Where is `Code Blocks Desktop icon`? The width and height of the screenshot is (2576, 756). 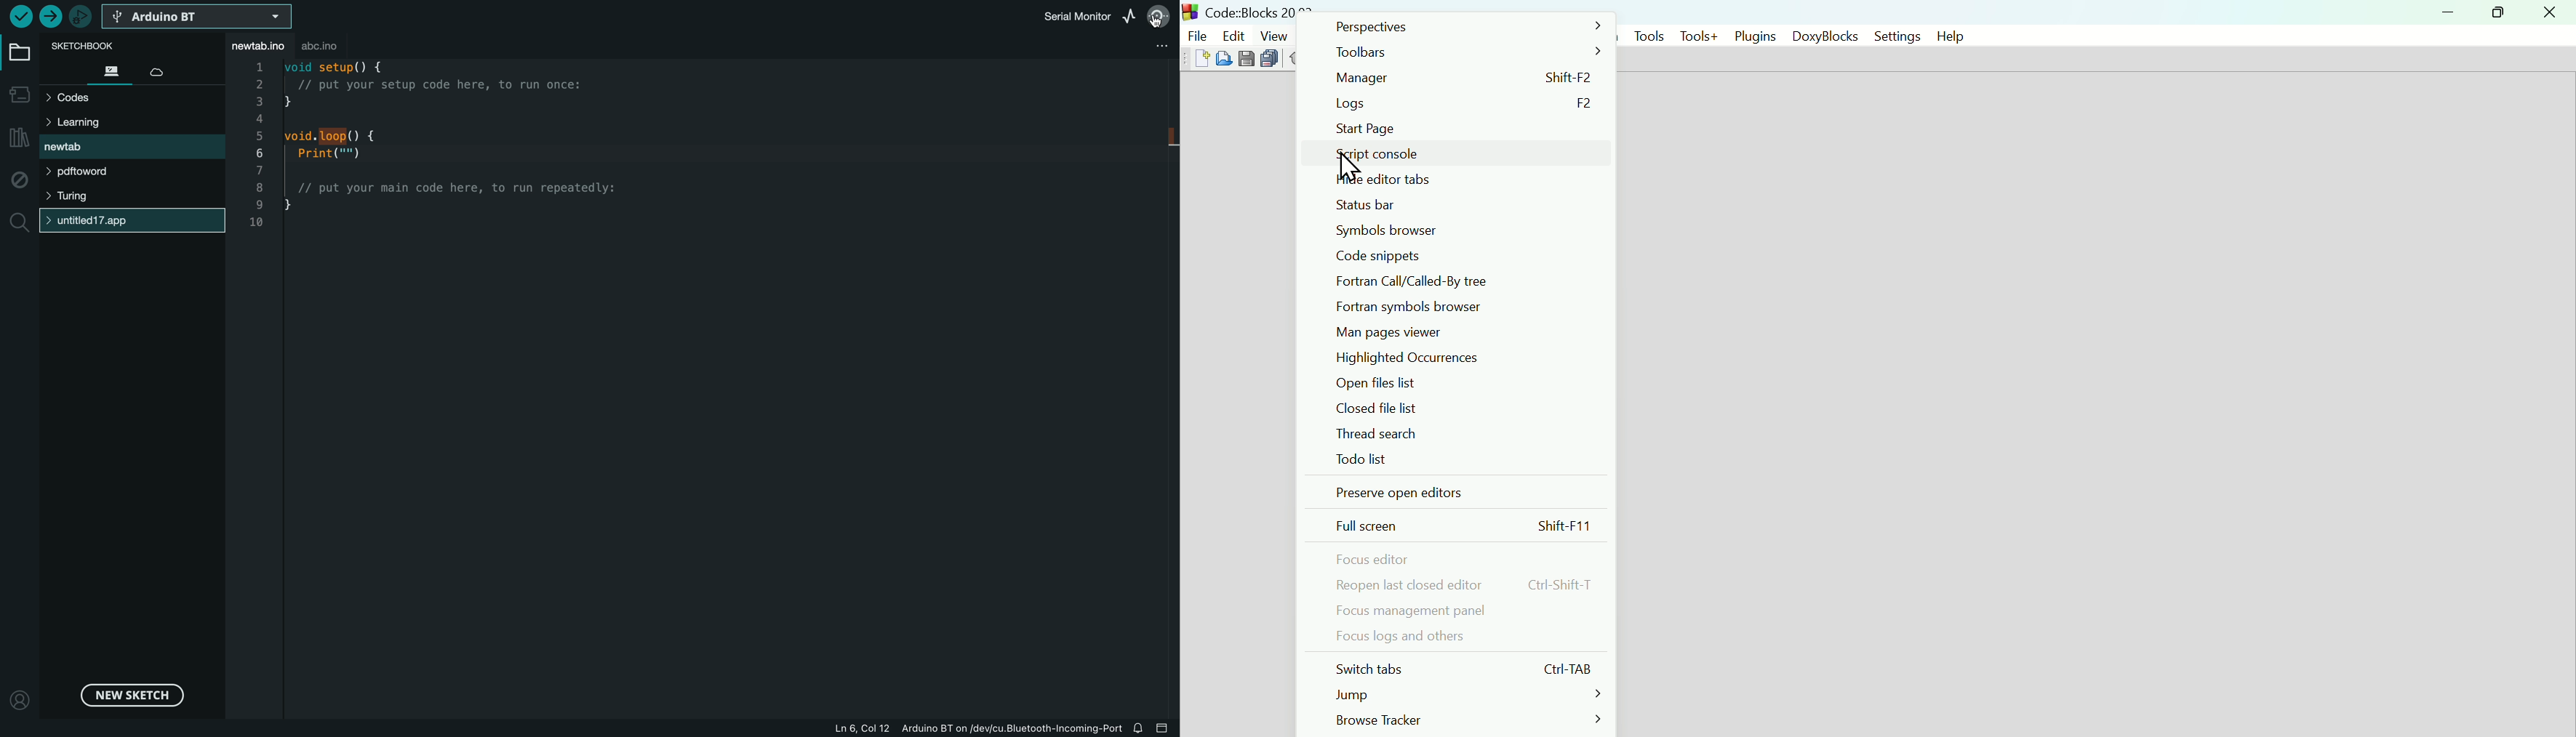
Code Blocks Desktop icon is located at coordinates (1191, 11).